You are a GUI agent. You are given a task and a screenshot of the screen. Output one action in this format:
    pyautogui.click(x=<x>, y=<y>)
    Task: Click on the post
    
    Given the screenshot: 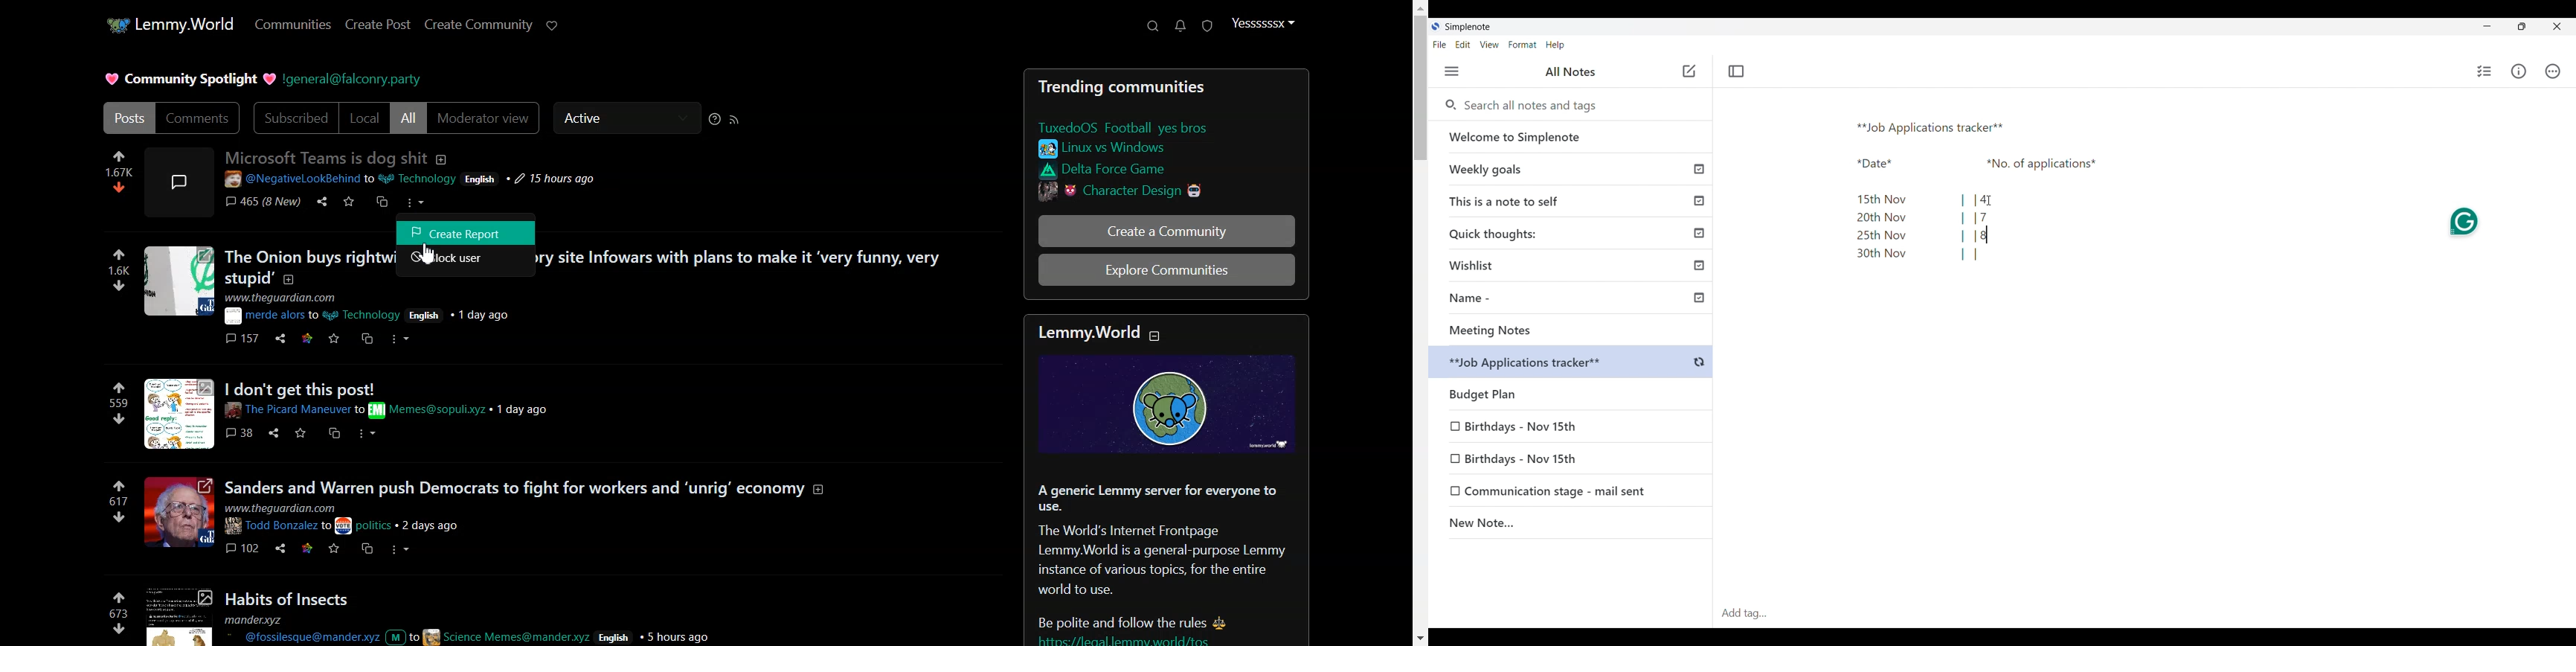 What is the action you would take?
    pyautogui.click(x=428, y=169)
    